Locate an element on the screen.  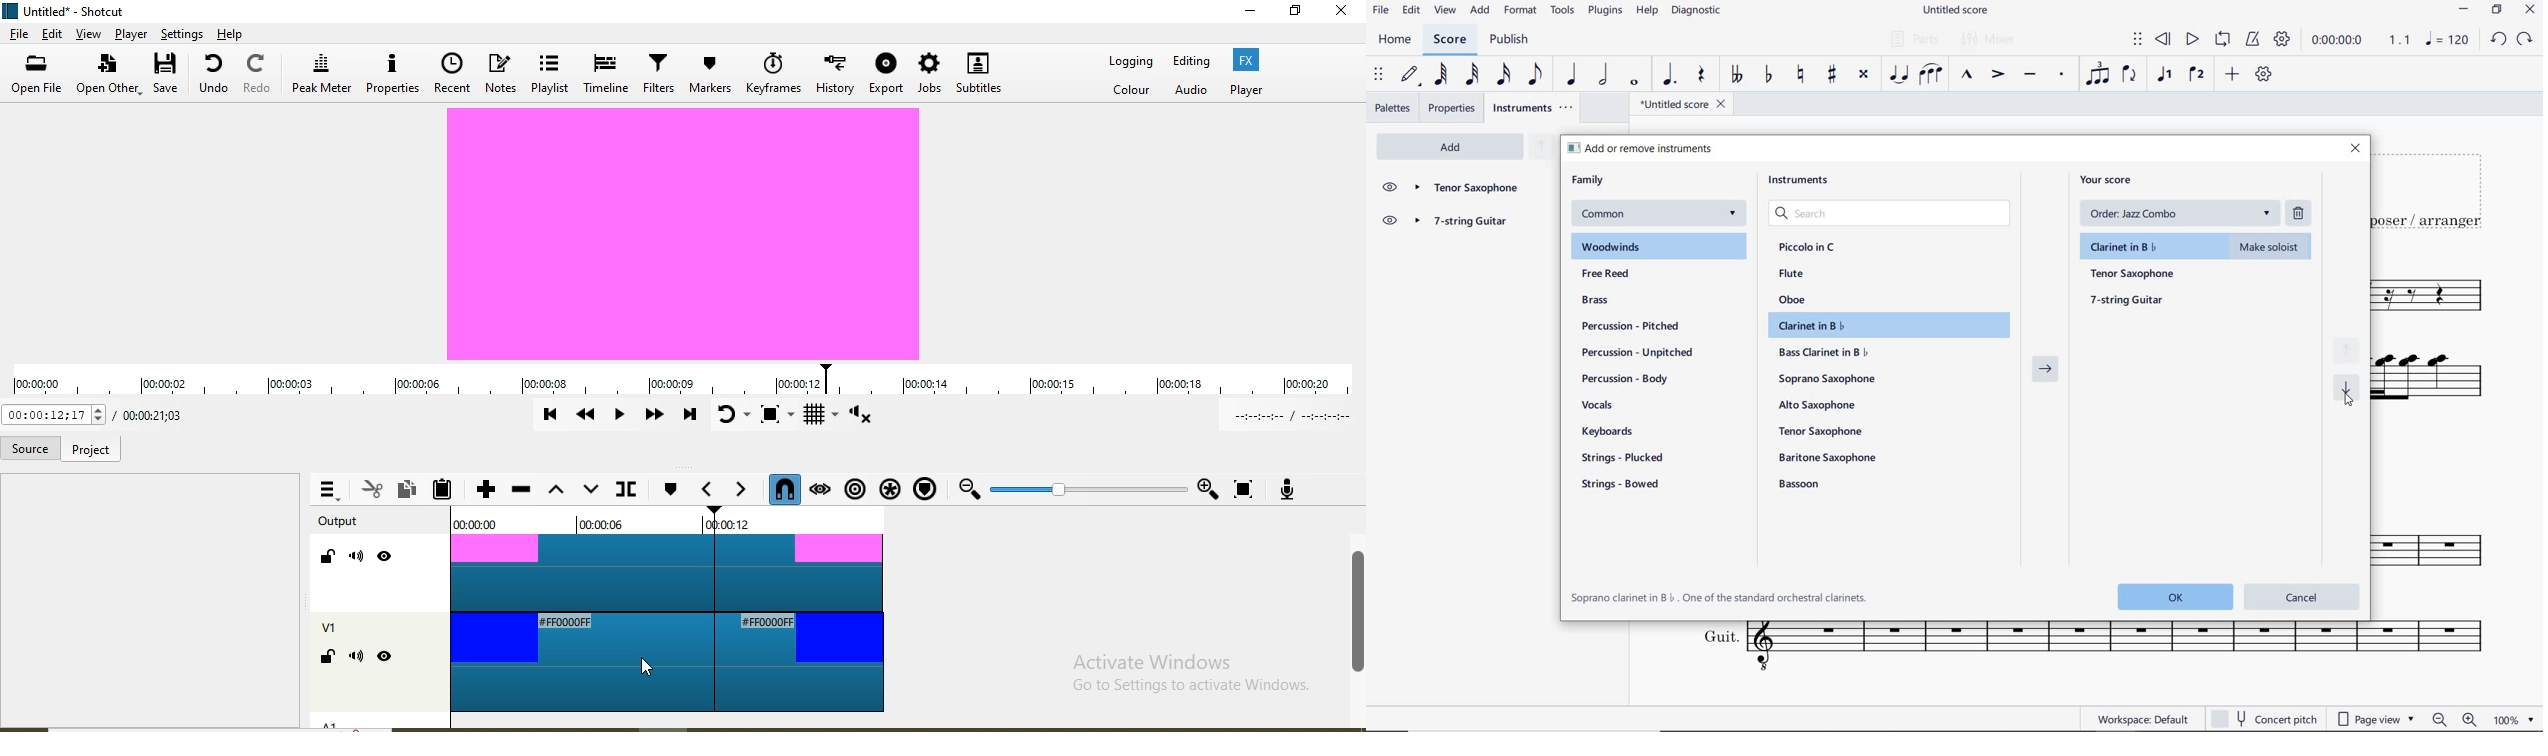
save is located at coordinates (170, 76).